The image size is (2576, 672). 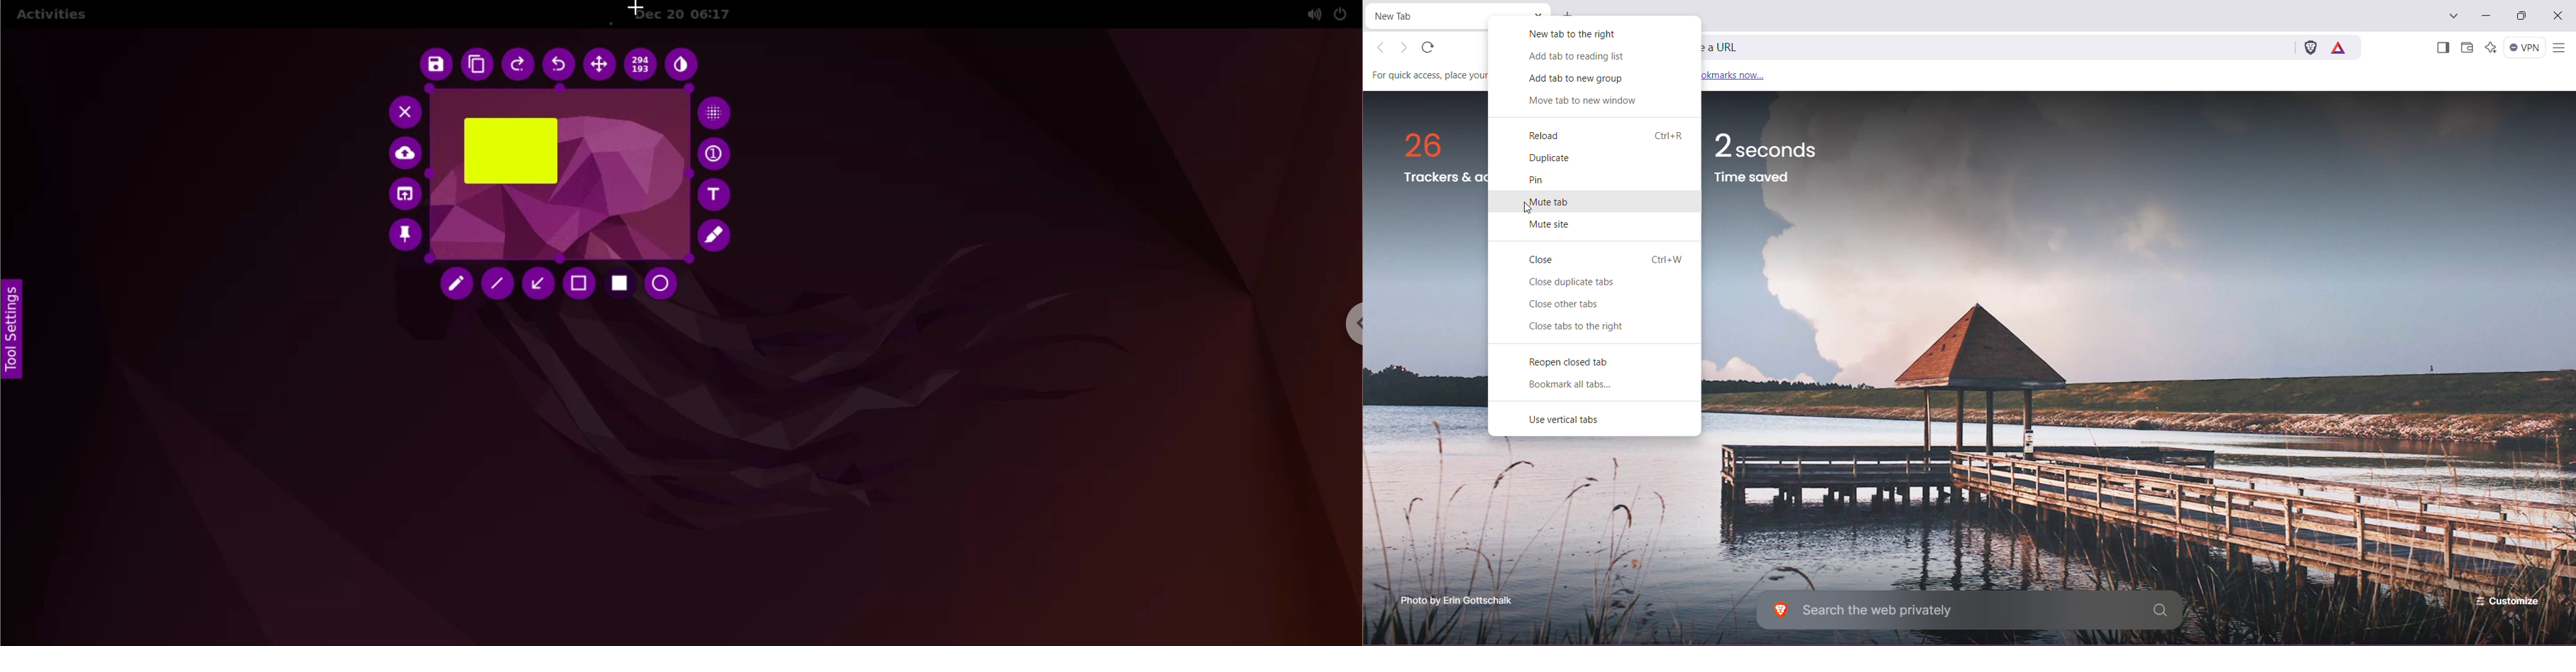 What do you see at coordinates (17, 331) in the screenshot?
I see `tool settings` at bounding box center [17, 331].